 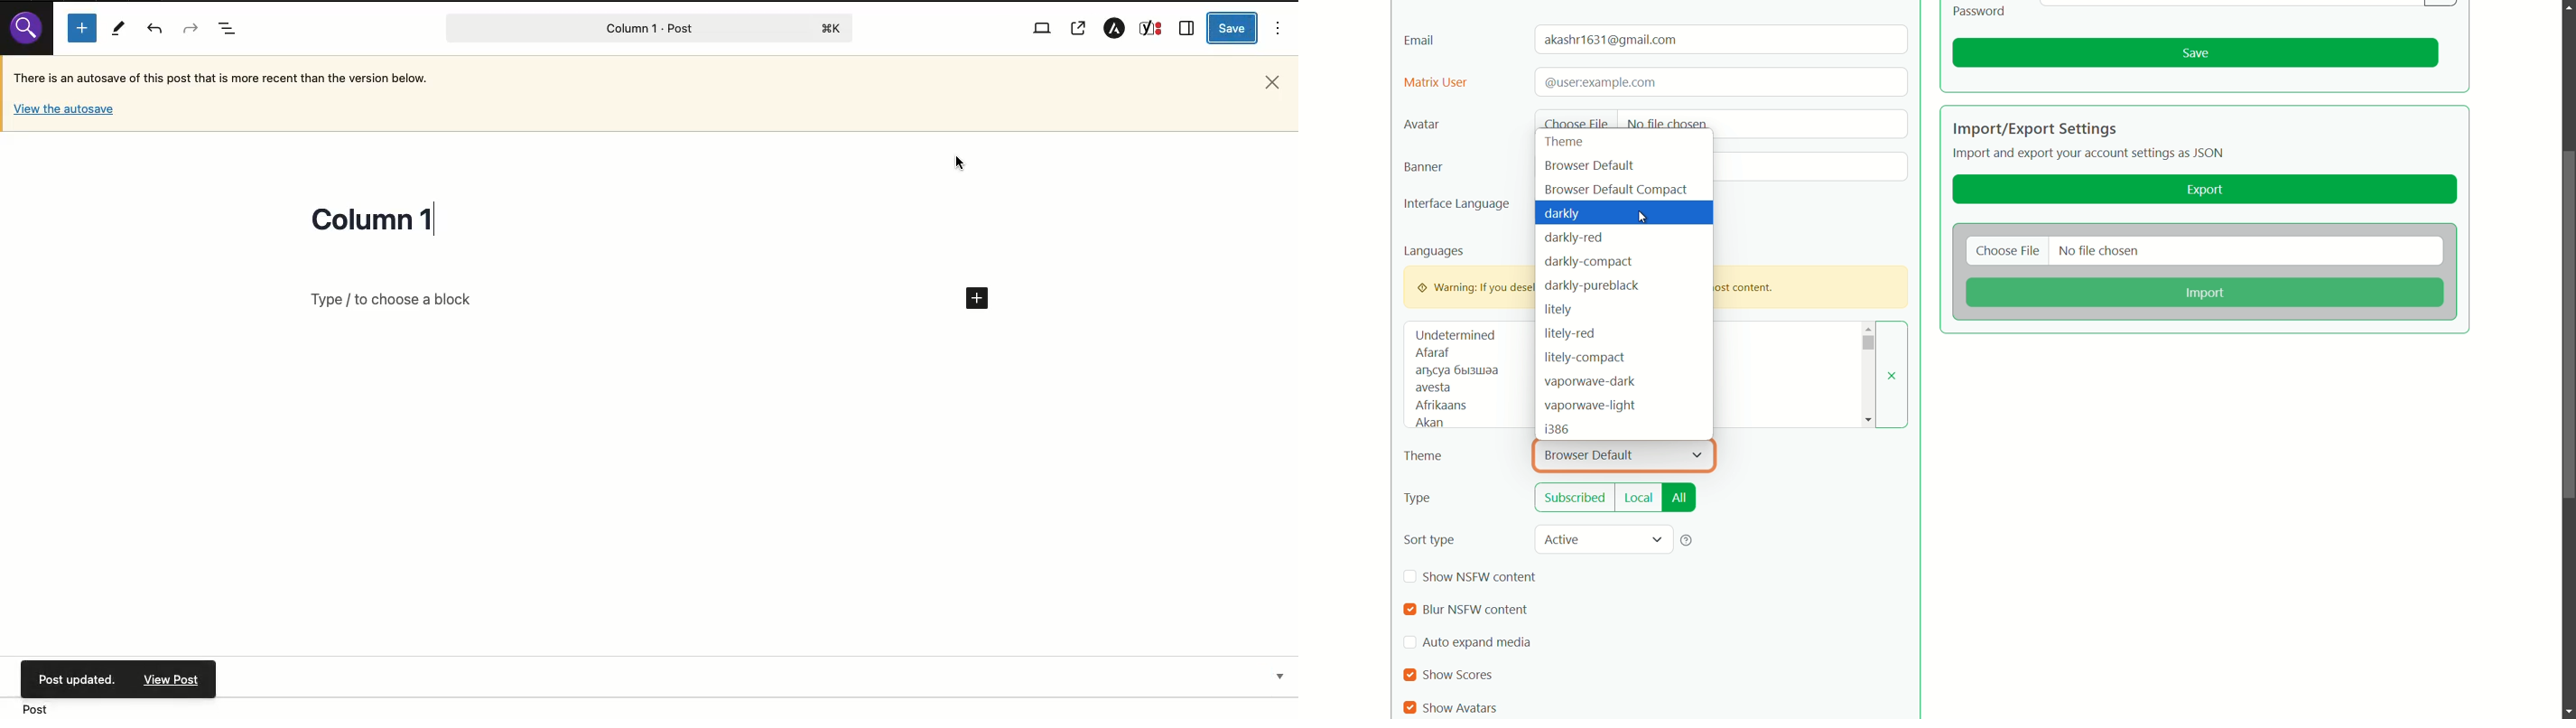 What do you see at coordinates (378, 217) in the screenshot?
I see ` Change` at bounding box center [378, 217].